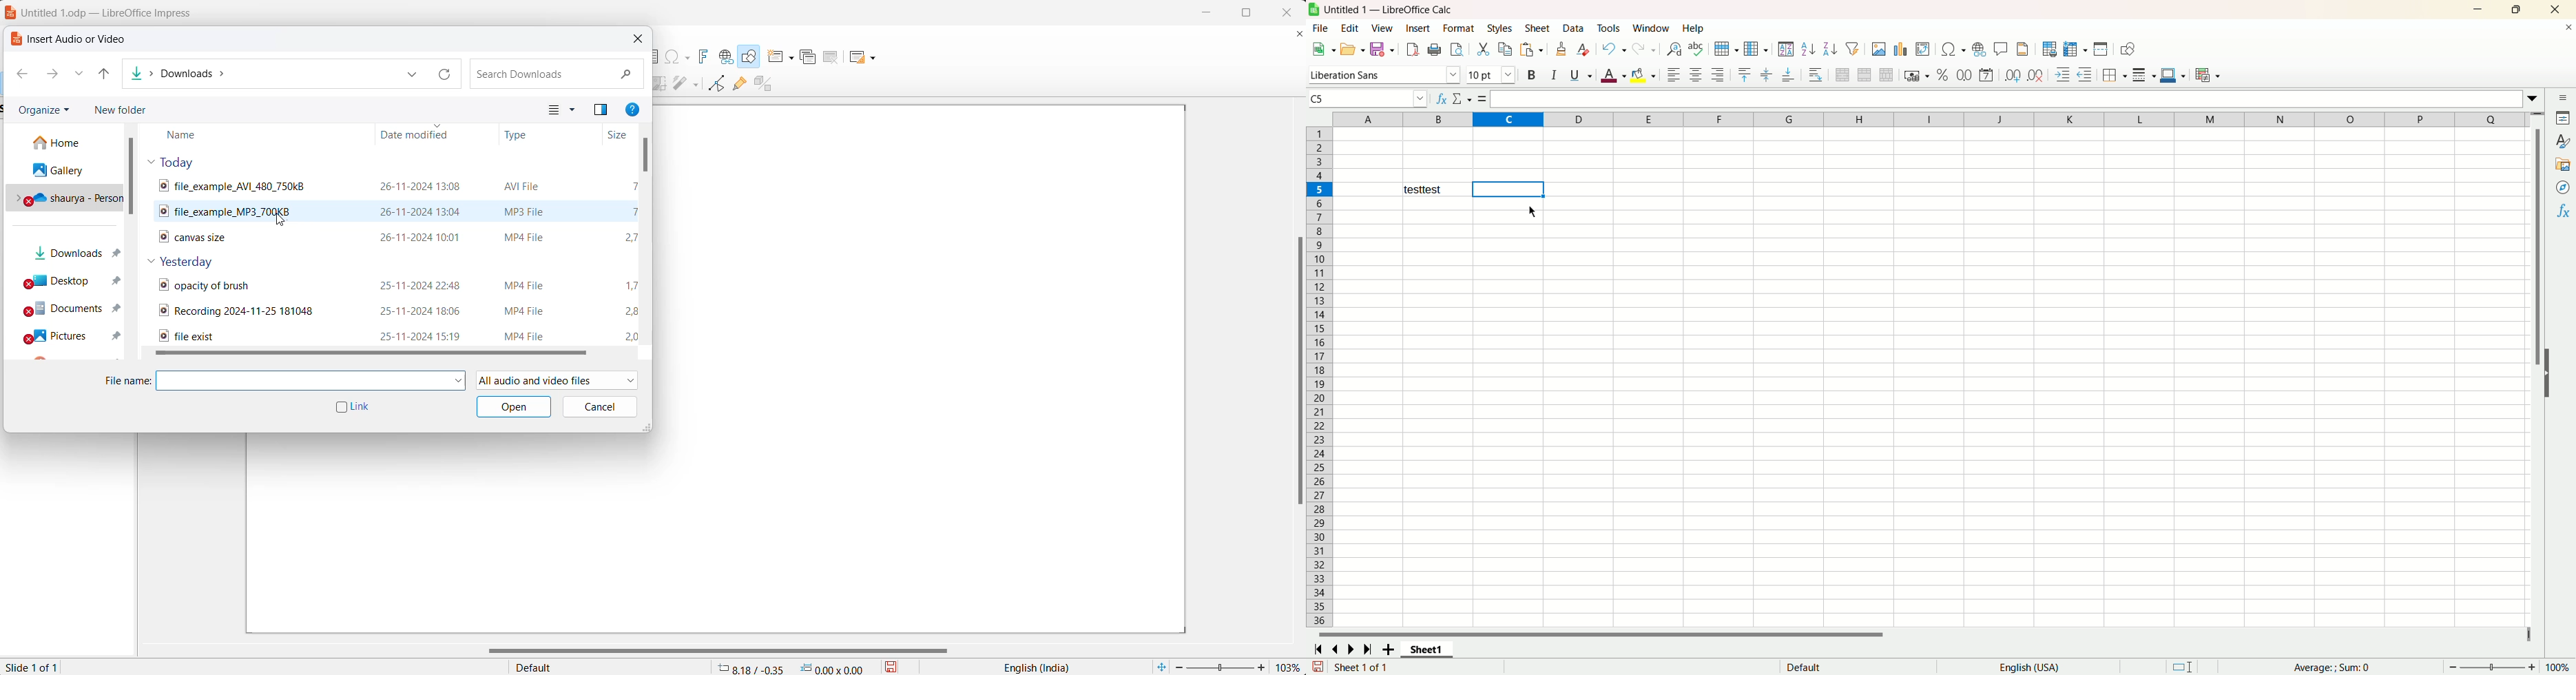  I want to click on sheet number, so click(1348, 667).